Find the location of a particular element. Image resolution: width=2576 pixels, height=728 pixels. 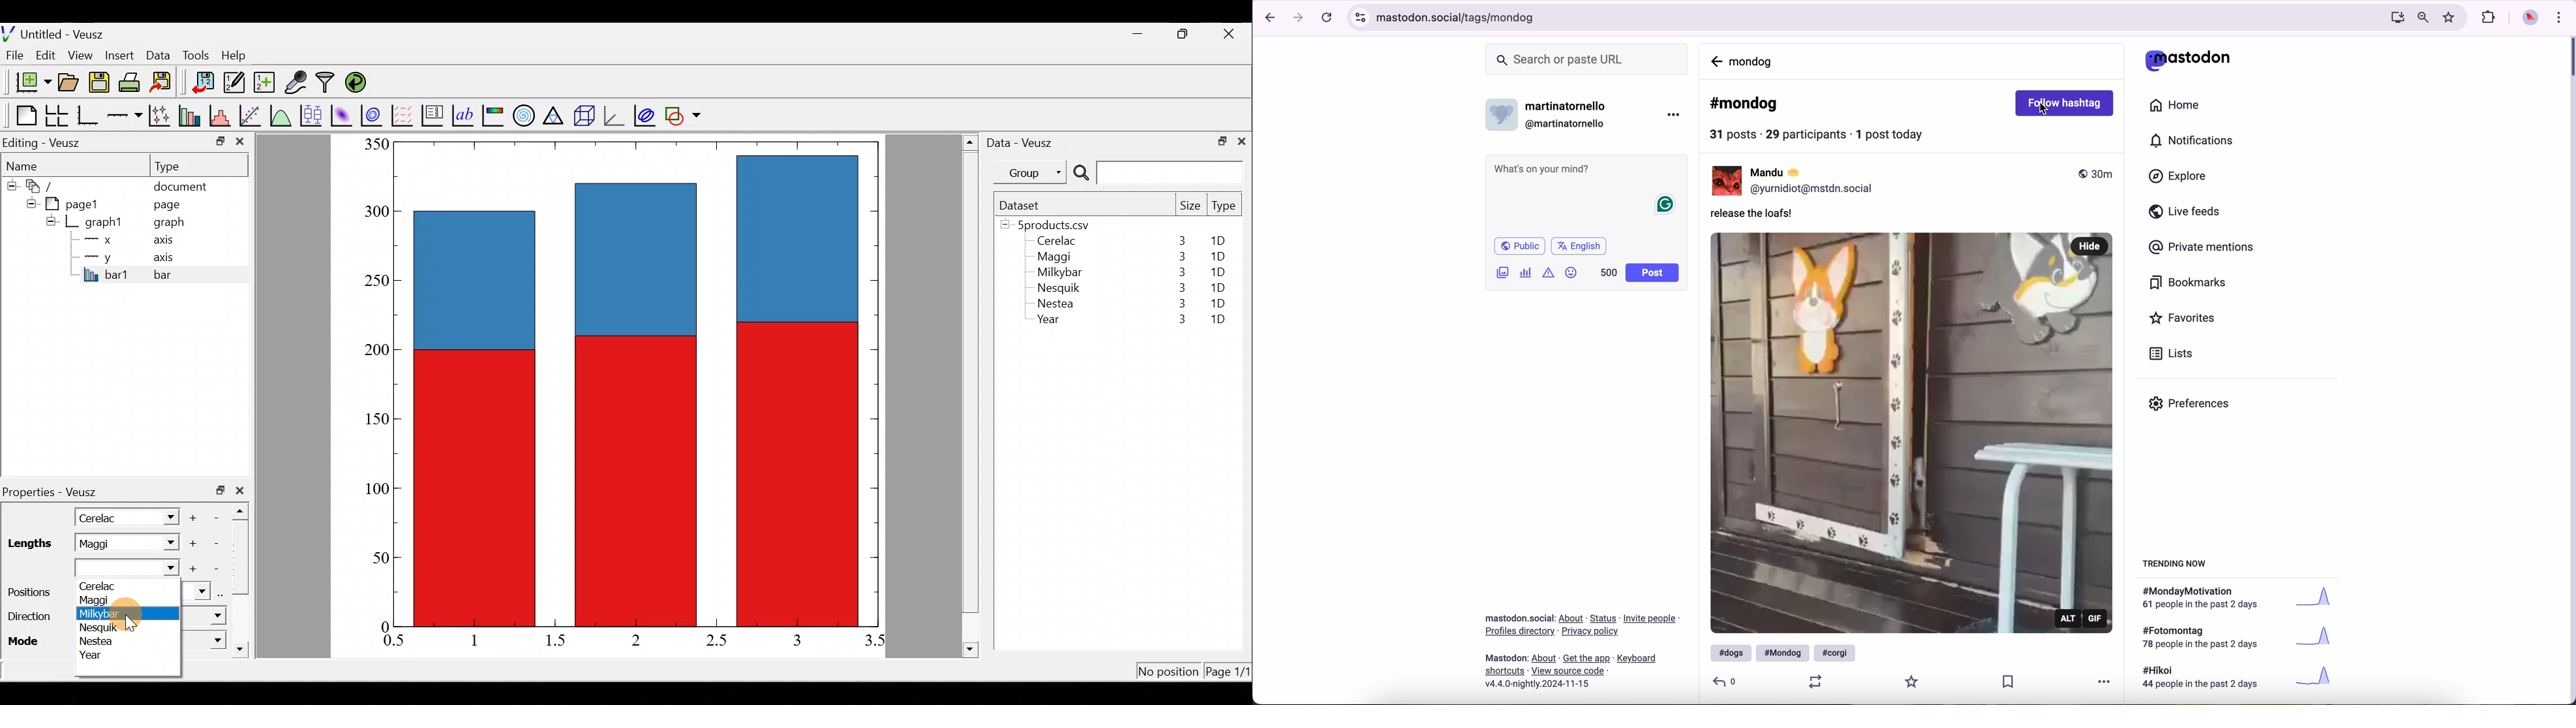

text is located at coordinates (2206, 599).